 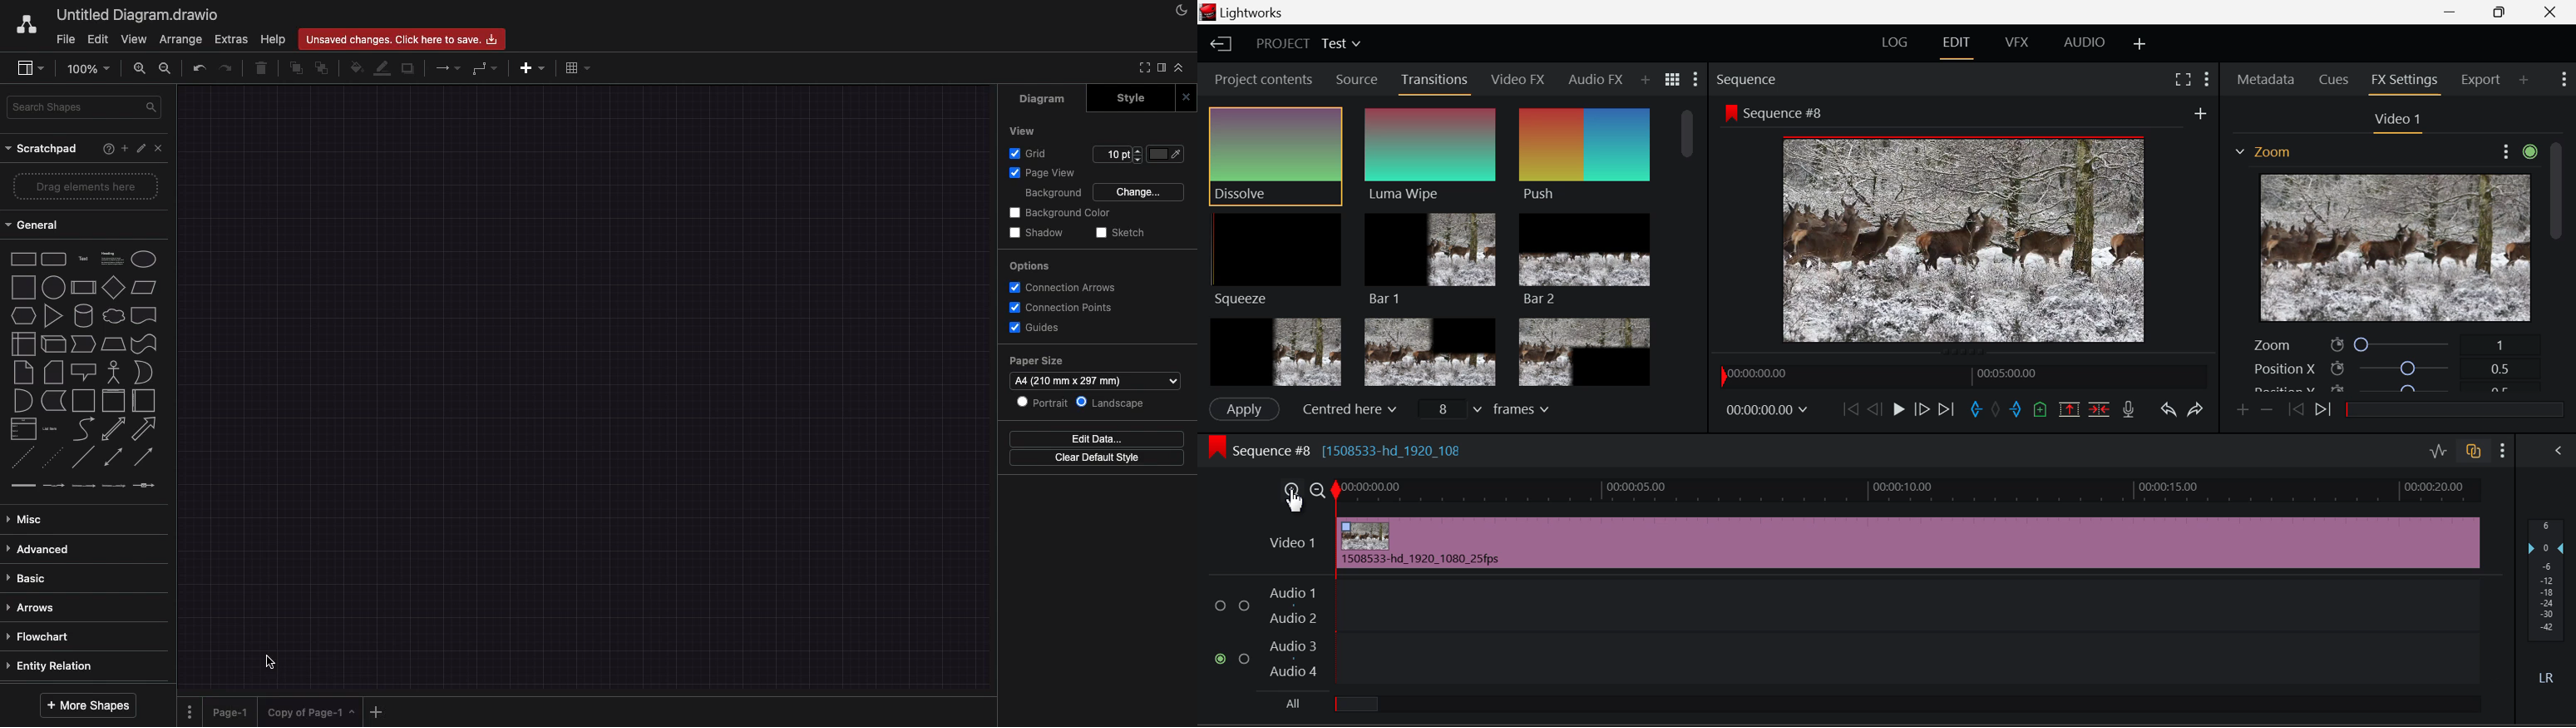 I want to click on Mark In, so click(x=1974, y=413).